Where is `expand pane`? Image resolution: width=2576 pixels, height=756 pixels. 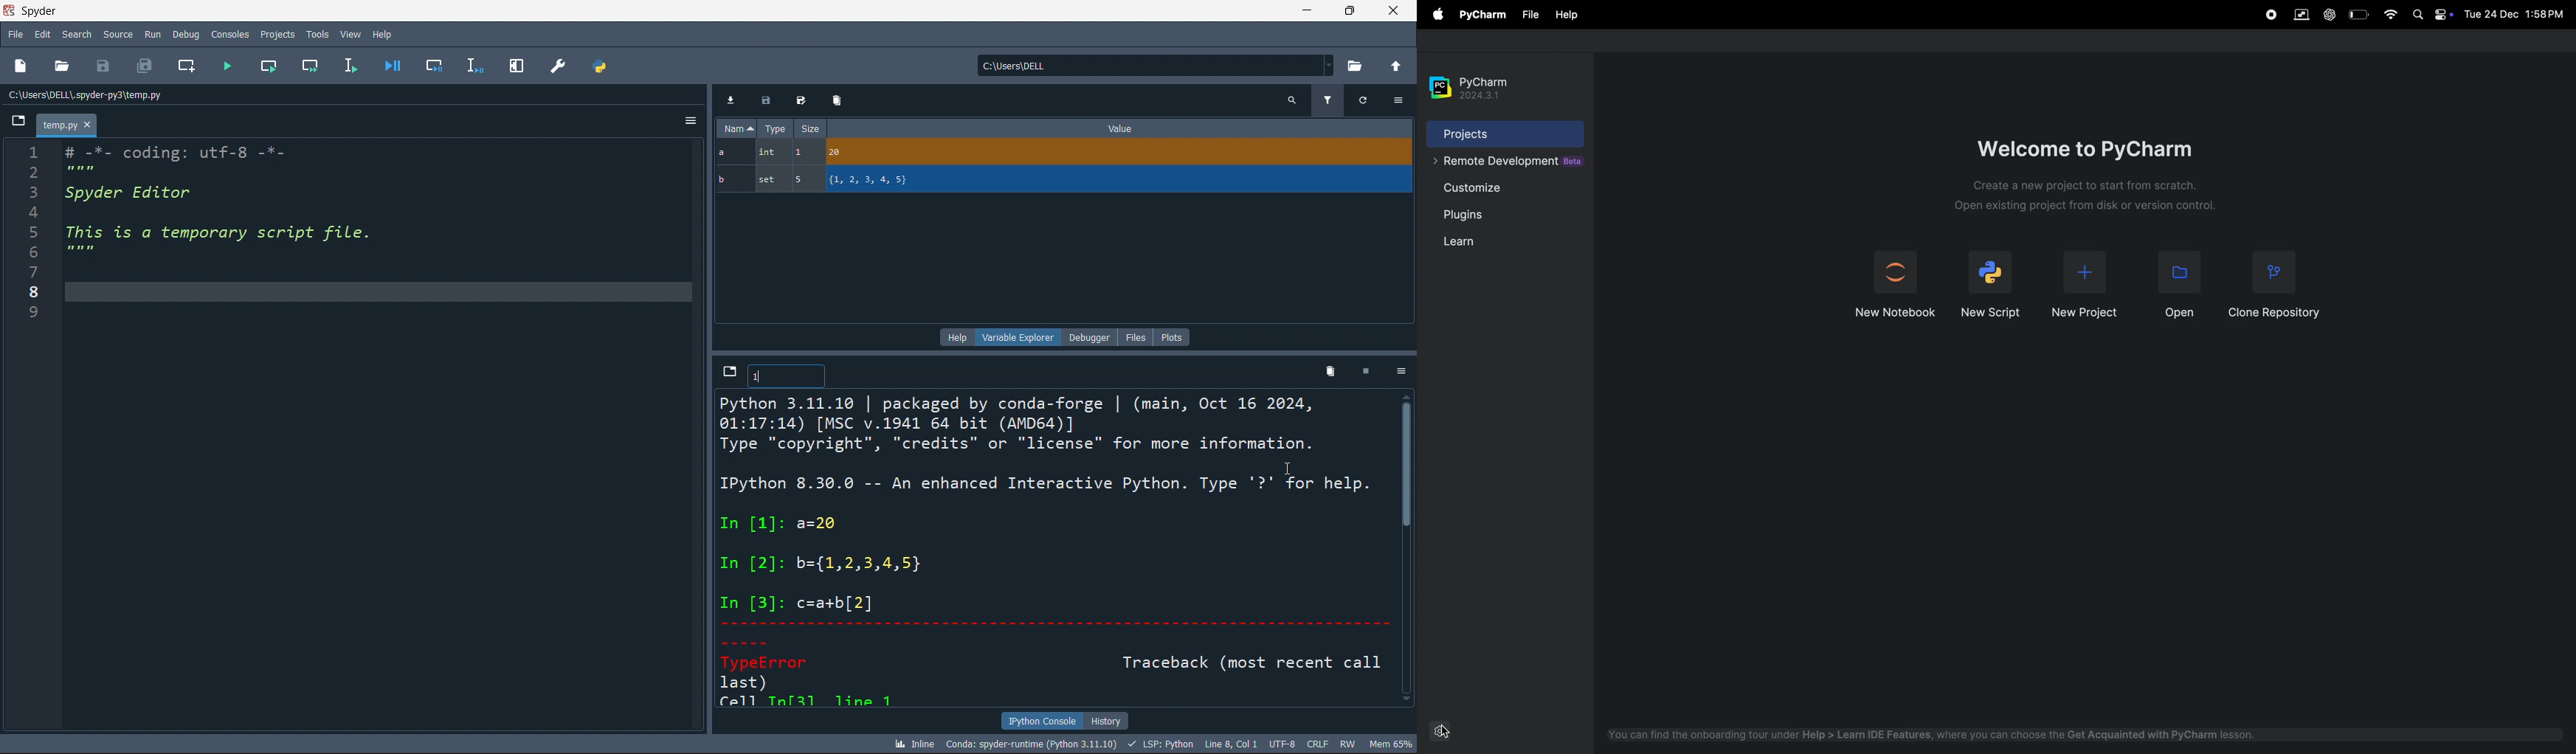 expand pane is located at coordinates (517, 66).